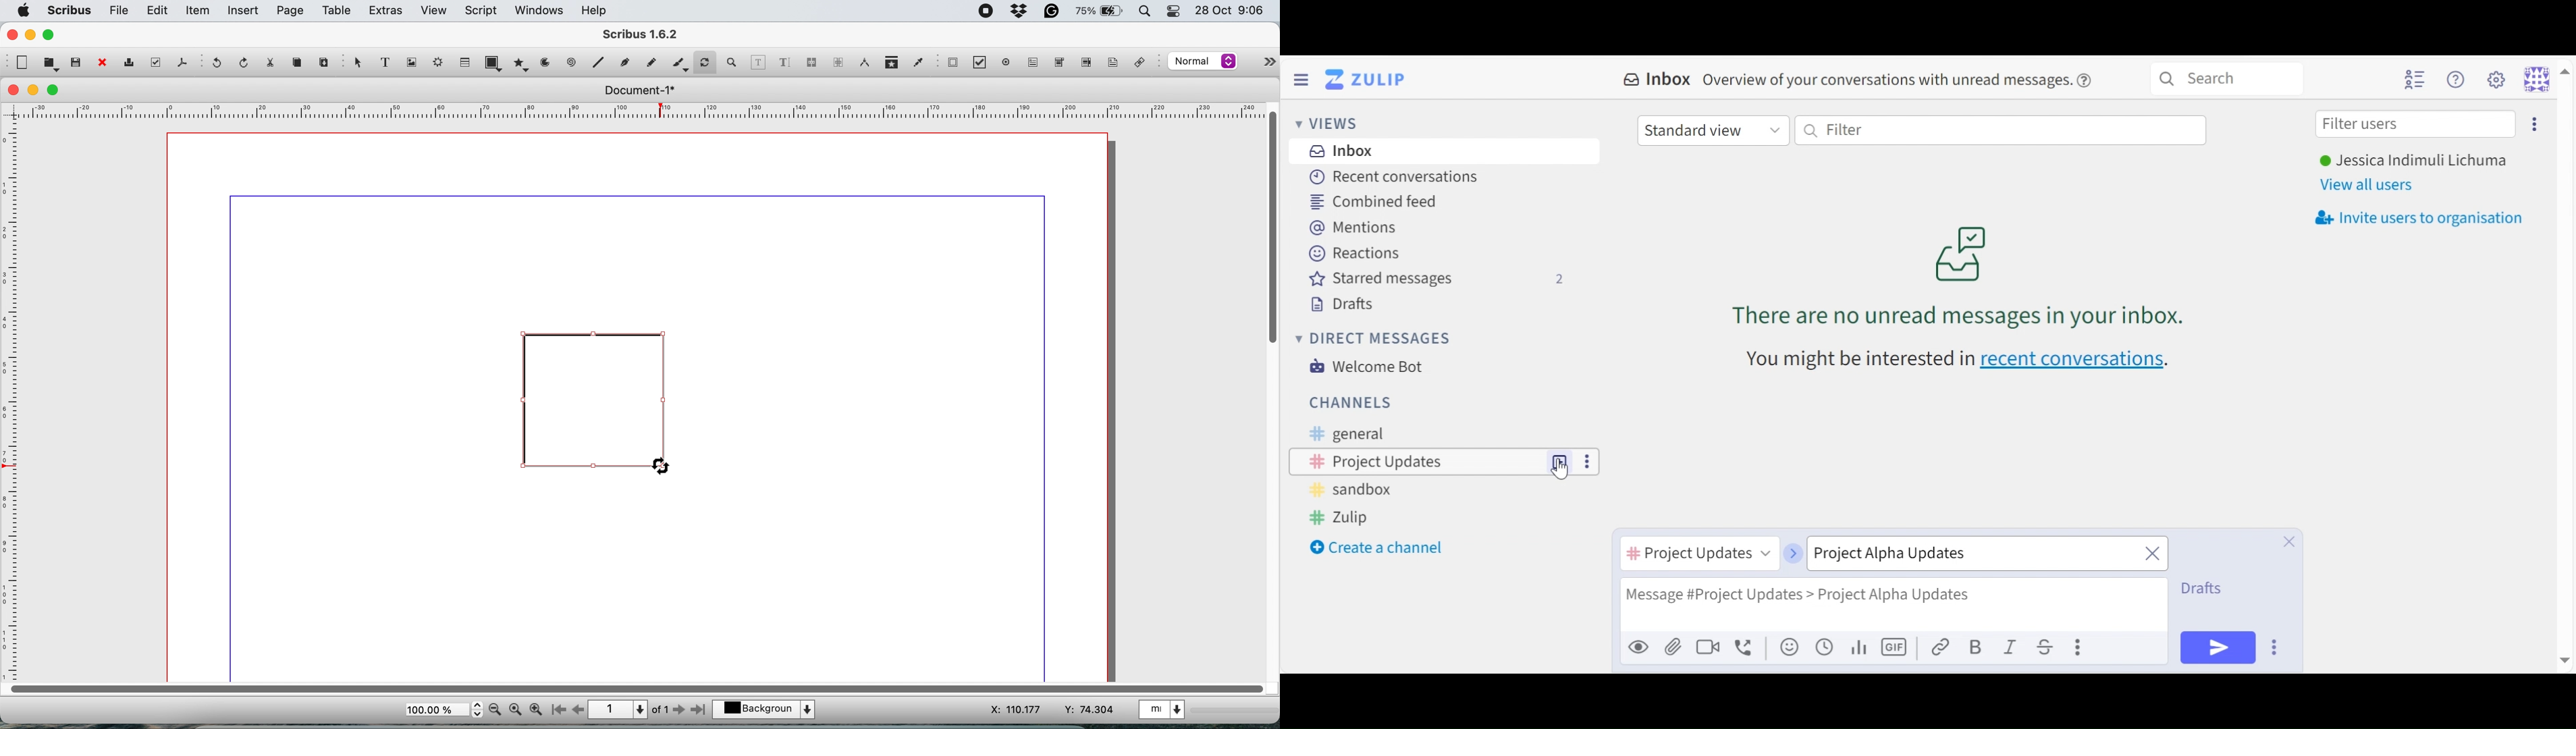 Image resolution: width=2576 pixels, height=756 pixels. Describe the element at coordinates (13, 398) in the screenshot. I see `vertical scale` at that location.